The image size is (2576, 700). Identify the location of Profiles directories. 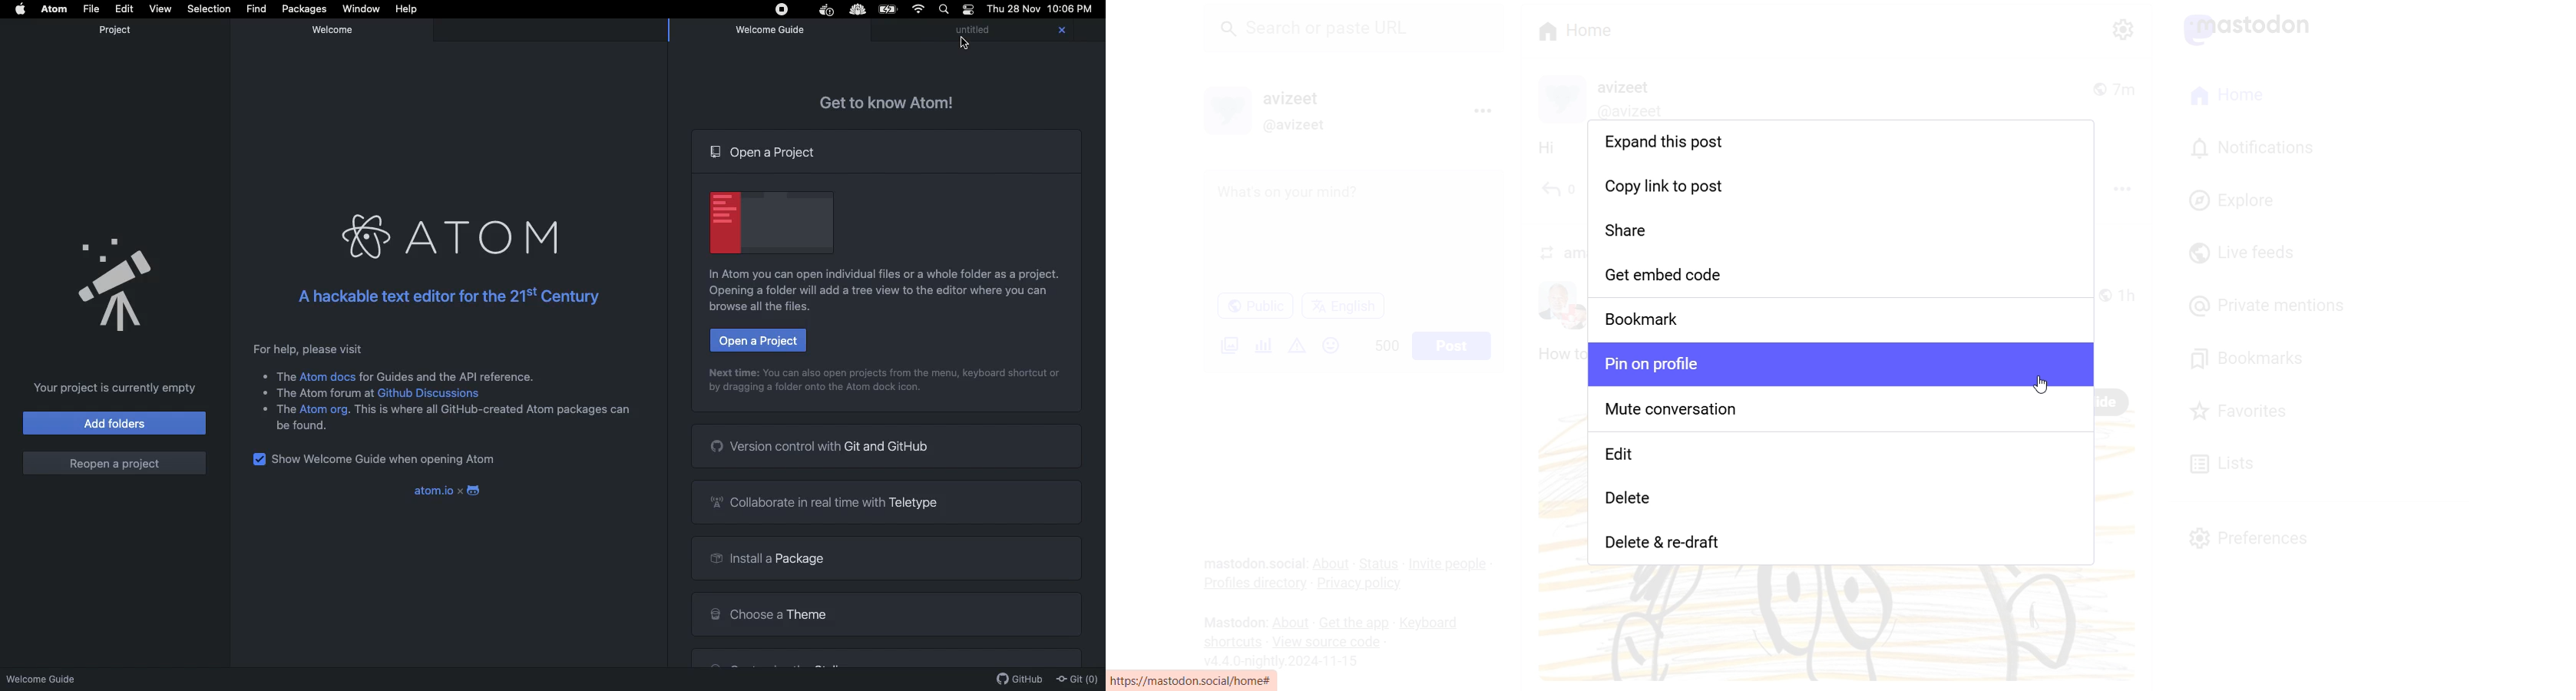
(1252, 586).